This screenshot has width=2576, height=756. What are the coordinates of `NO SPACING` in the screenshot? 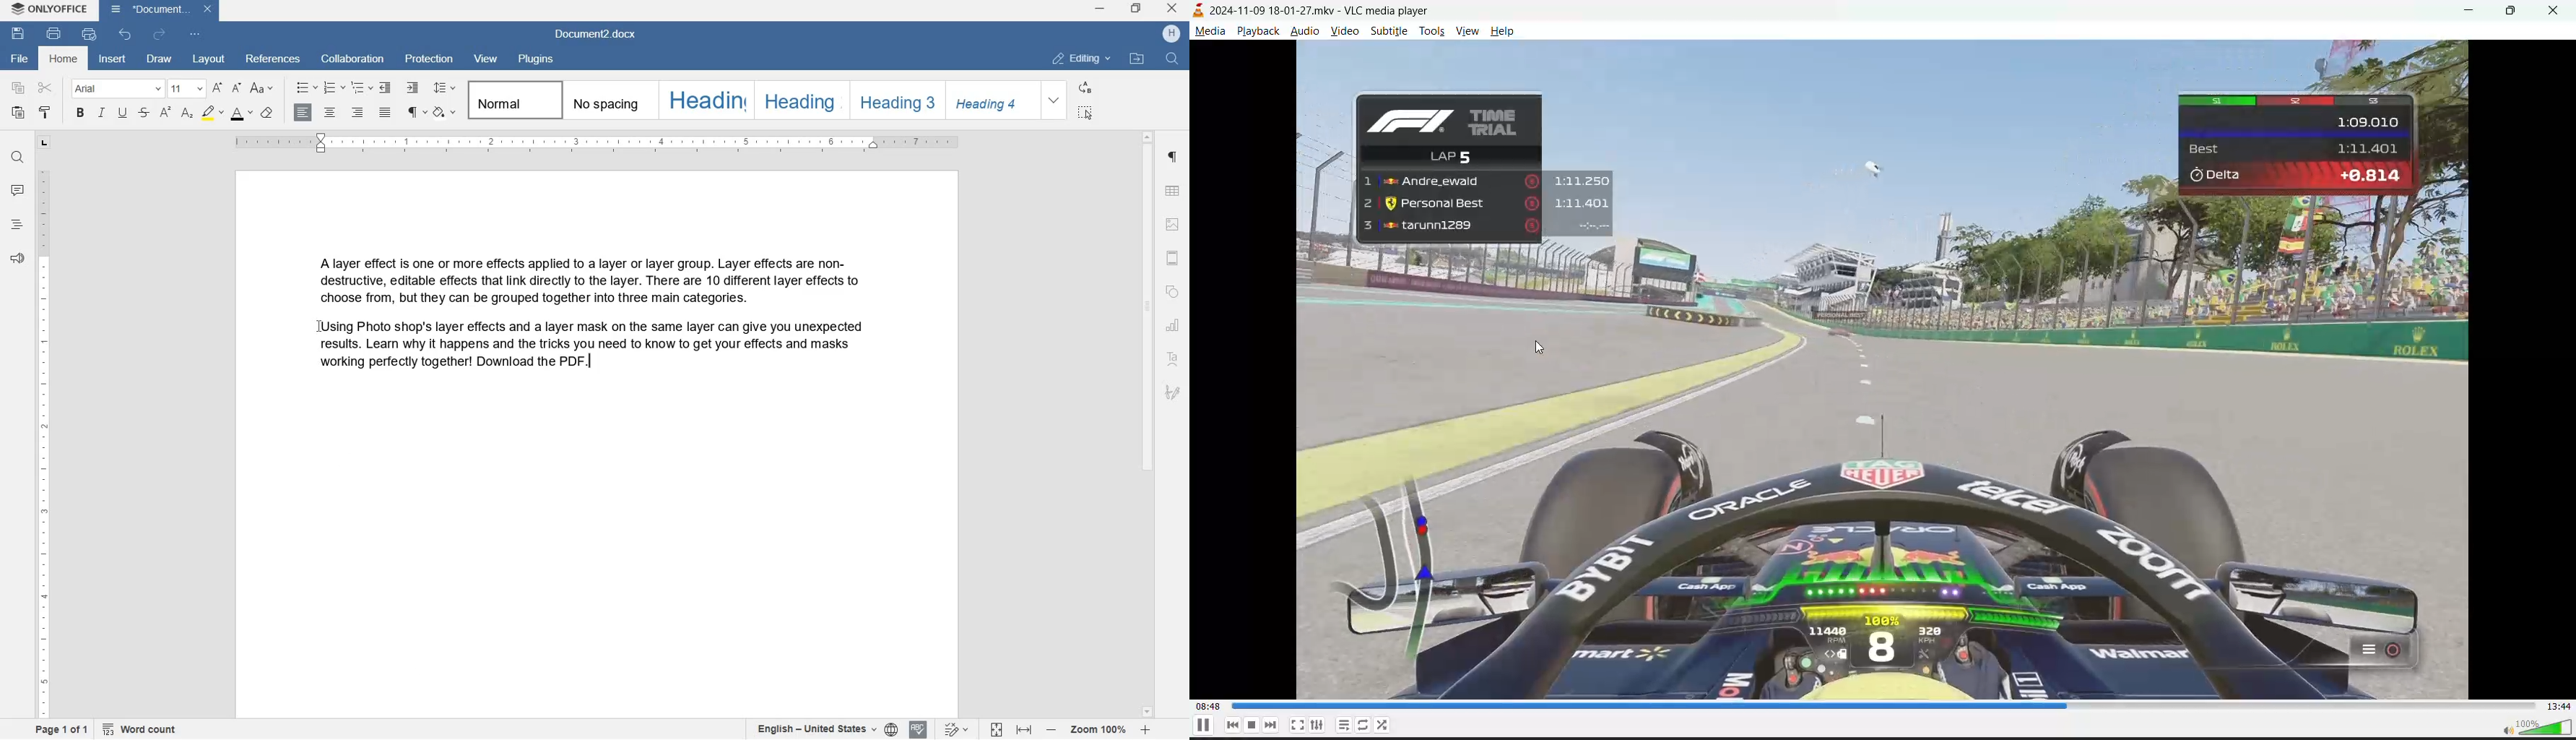 It's located at (606, 101).